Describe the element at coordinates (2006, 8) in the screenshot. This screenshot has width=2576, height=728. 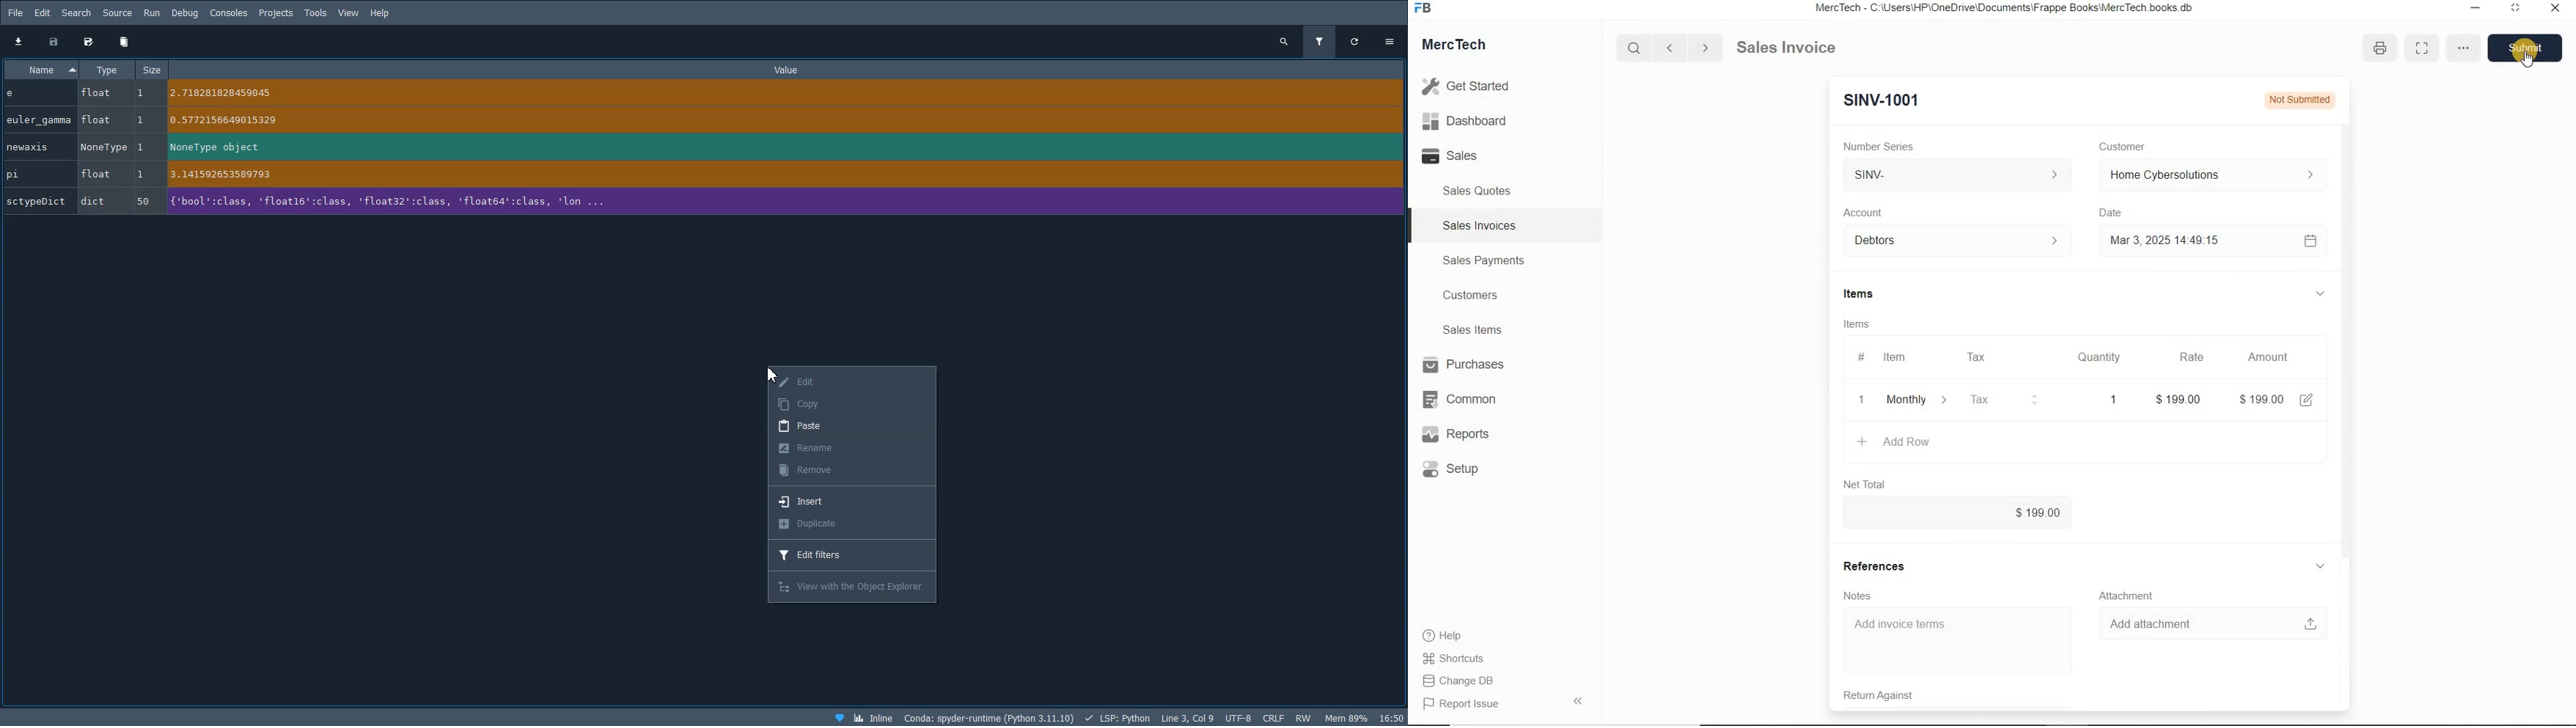
I see `MercTech - C:\Users\HP\OneDrive\Documents\Frappe Books\MercTech books db` at that location.